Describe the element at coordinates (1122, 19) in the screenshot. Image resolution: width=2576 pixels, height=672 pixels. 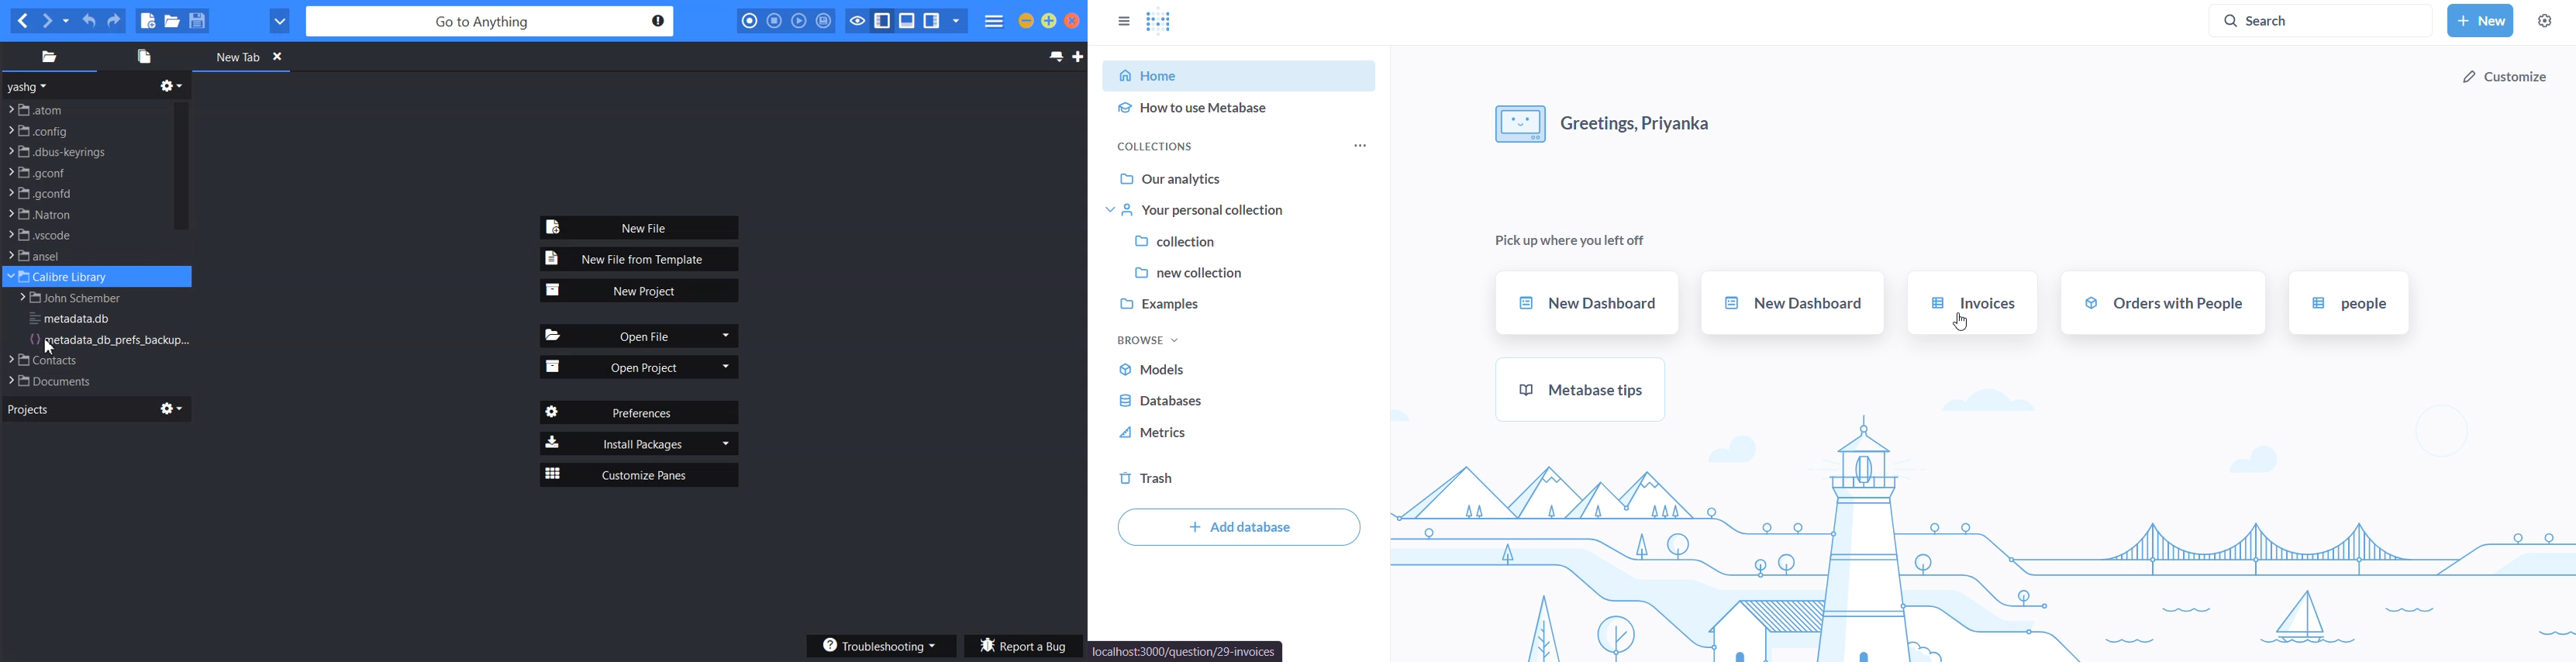
I see `close sidebars` at that location.